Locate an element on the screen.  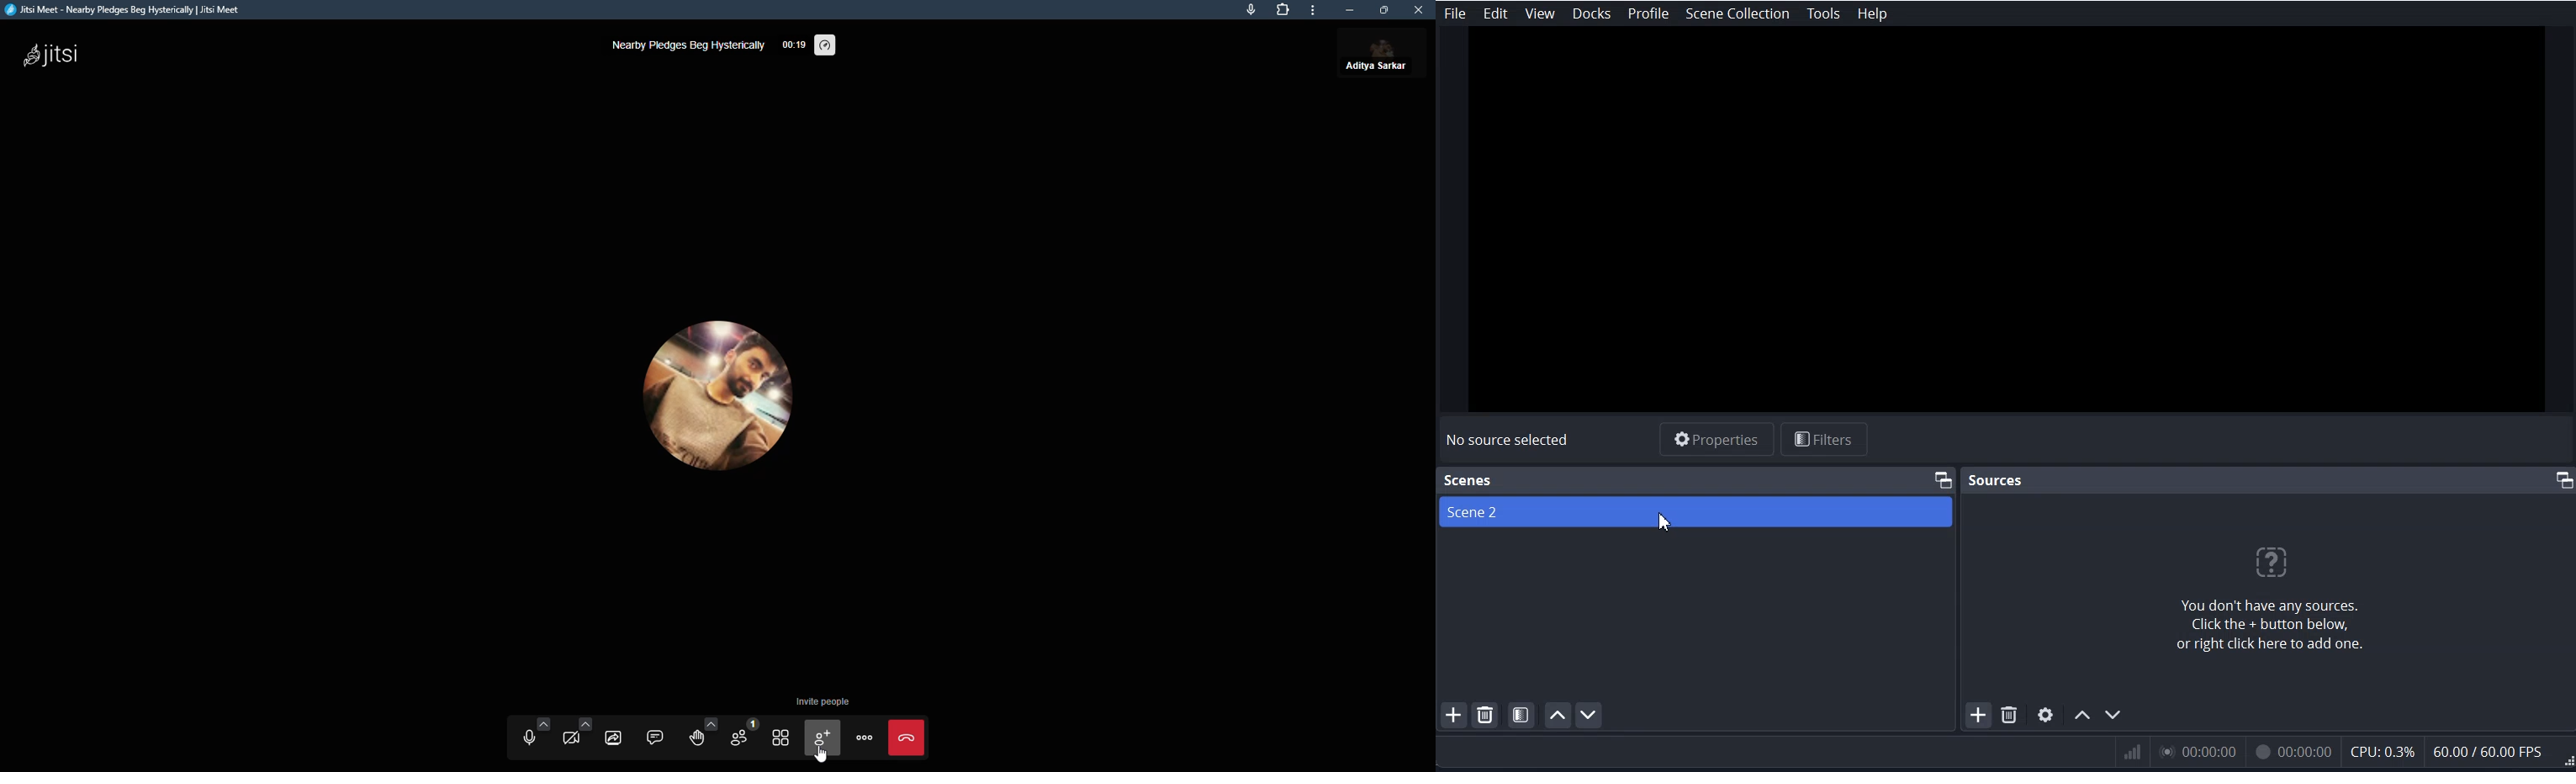
Open Source Settings is located at coordinates (2045, 714).